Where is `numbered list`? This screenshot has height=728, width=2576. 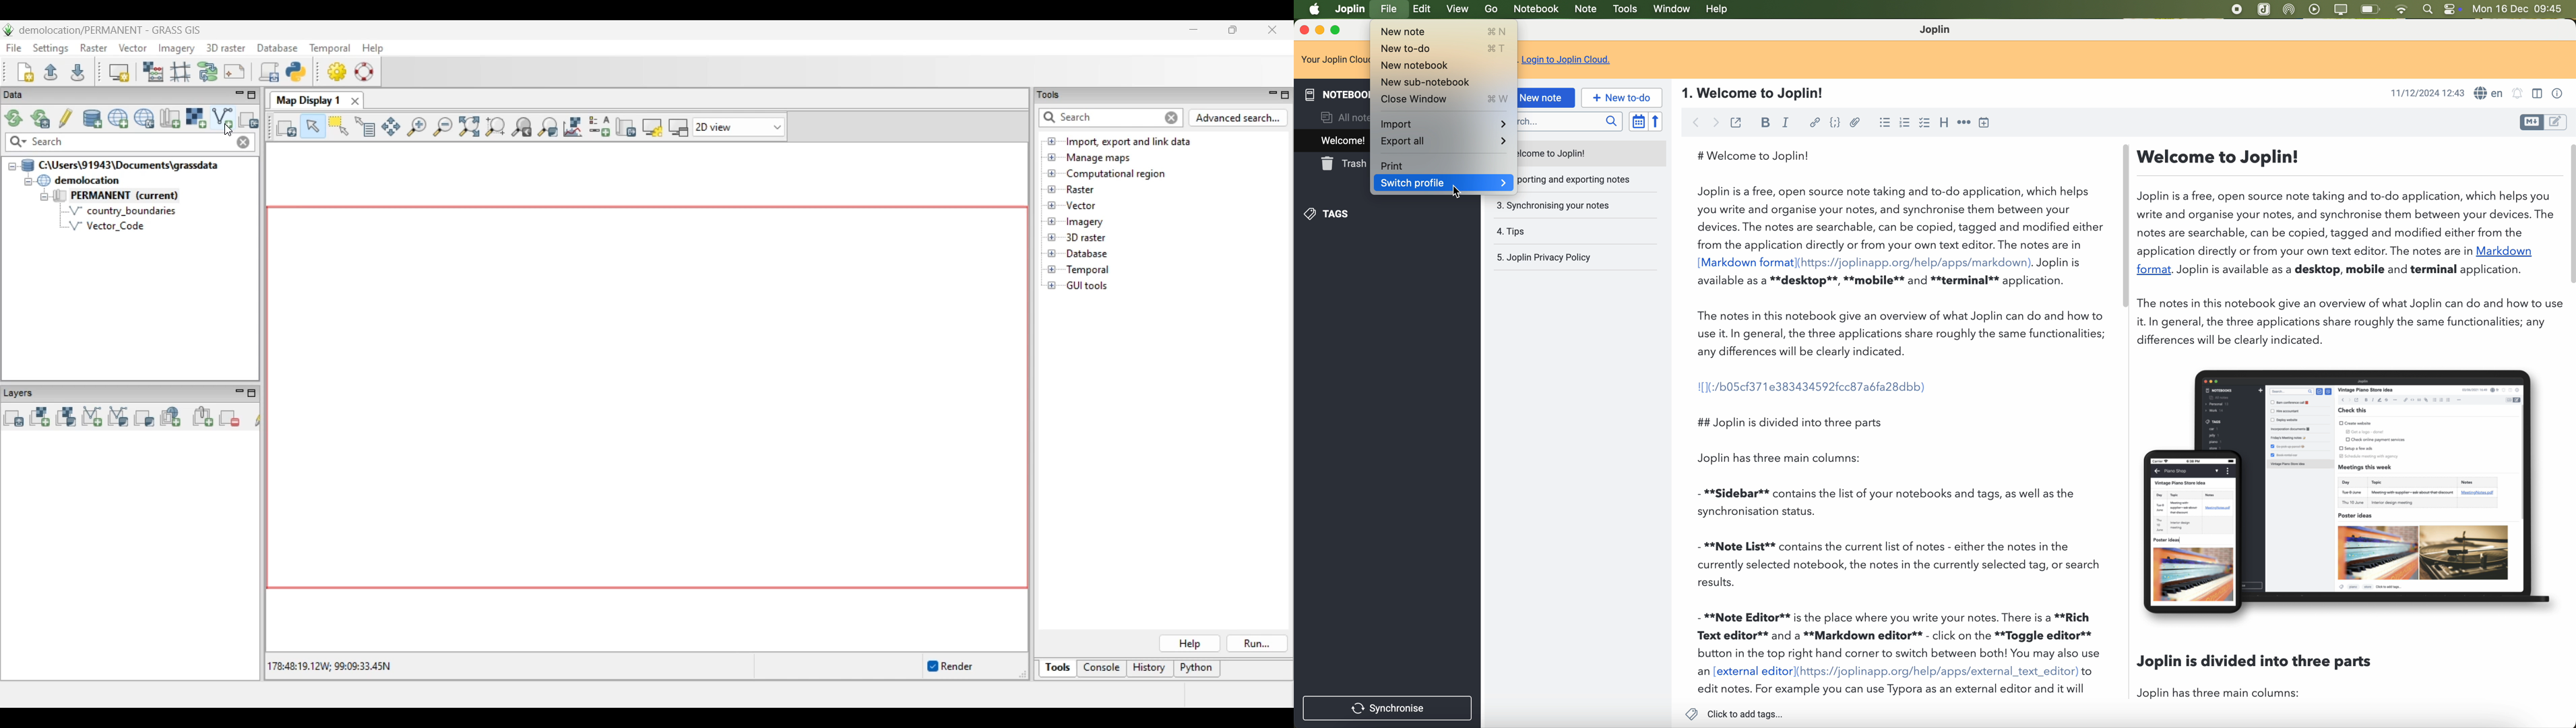
numbered list is located at coordinates (1906, 123).